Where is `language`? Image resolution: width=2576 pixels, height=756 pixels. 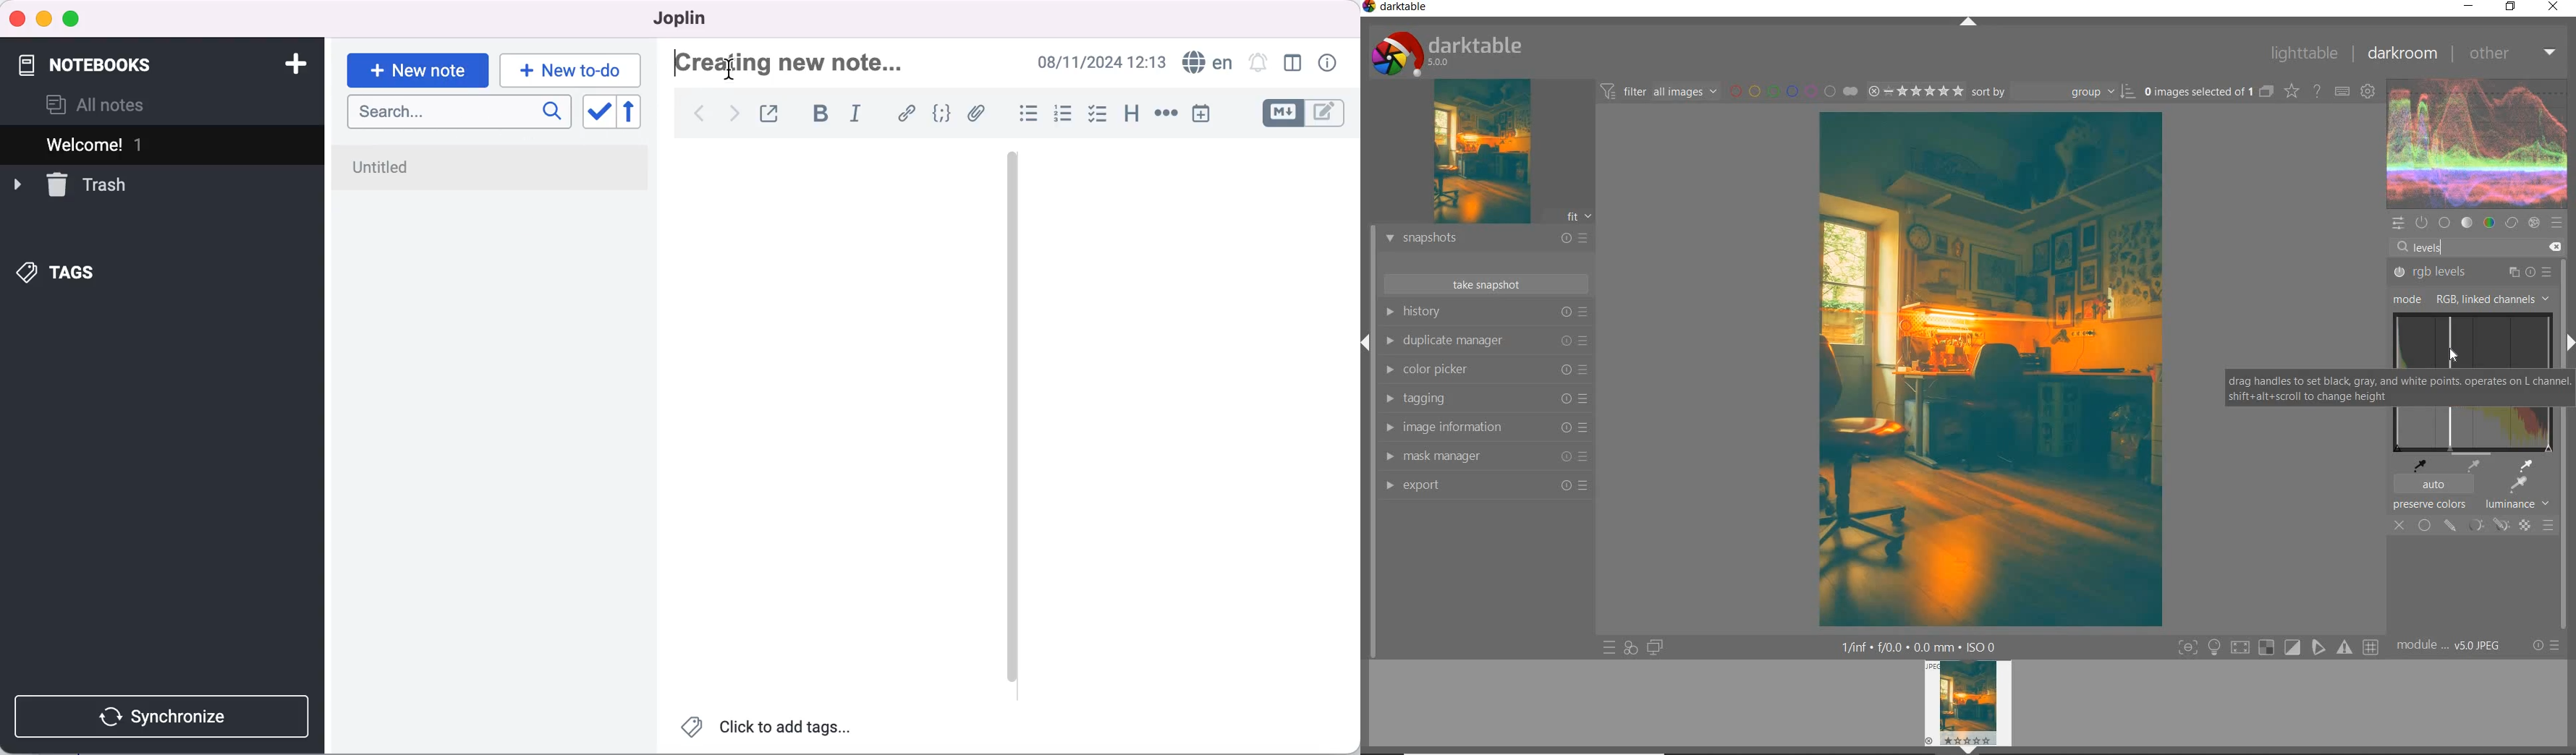 language is located at coordinates (1206, 62).